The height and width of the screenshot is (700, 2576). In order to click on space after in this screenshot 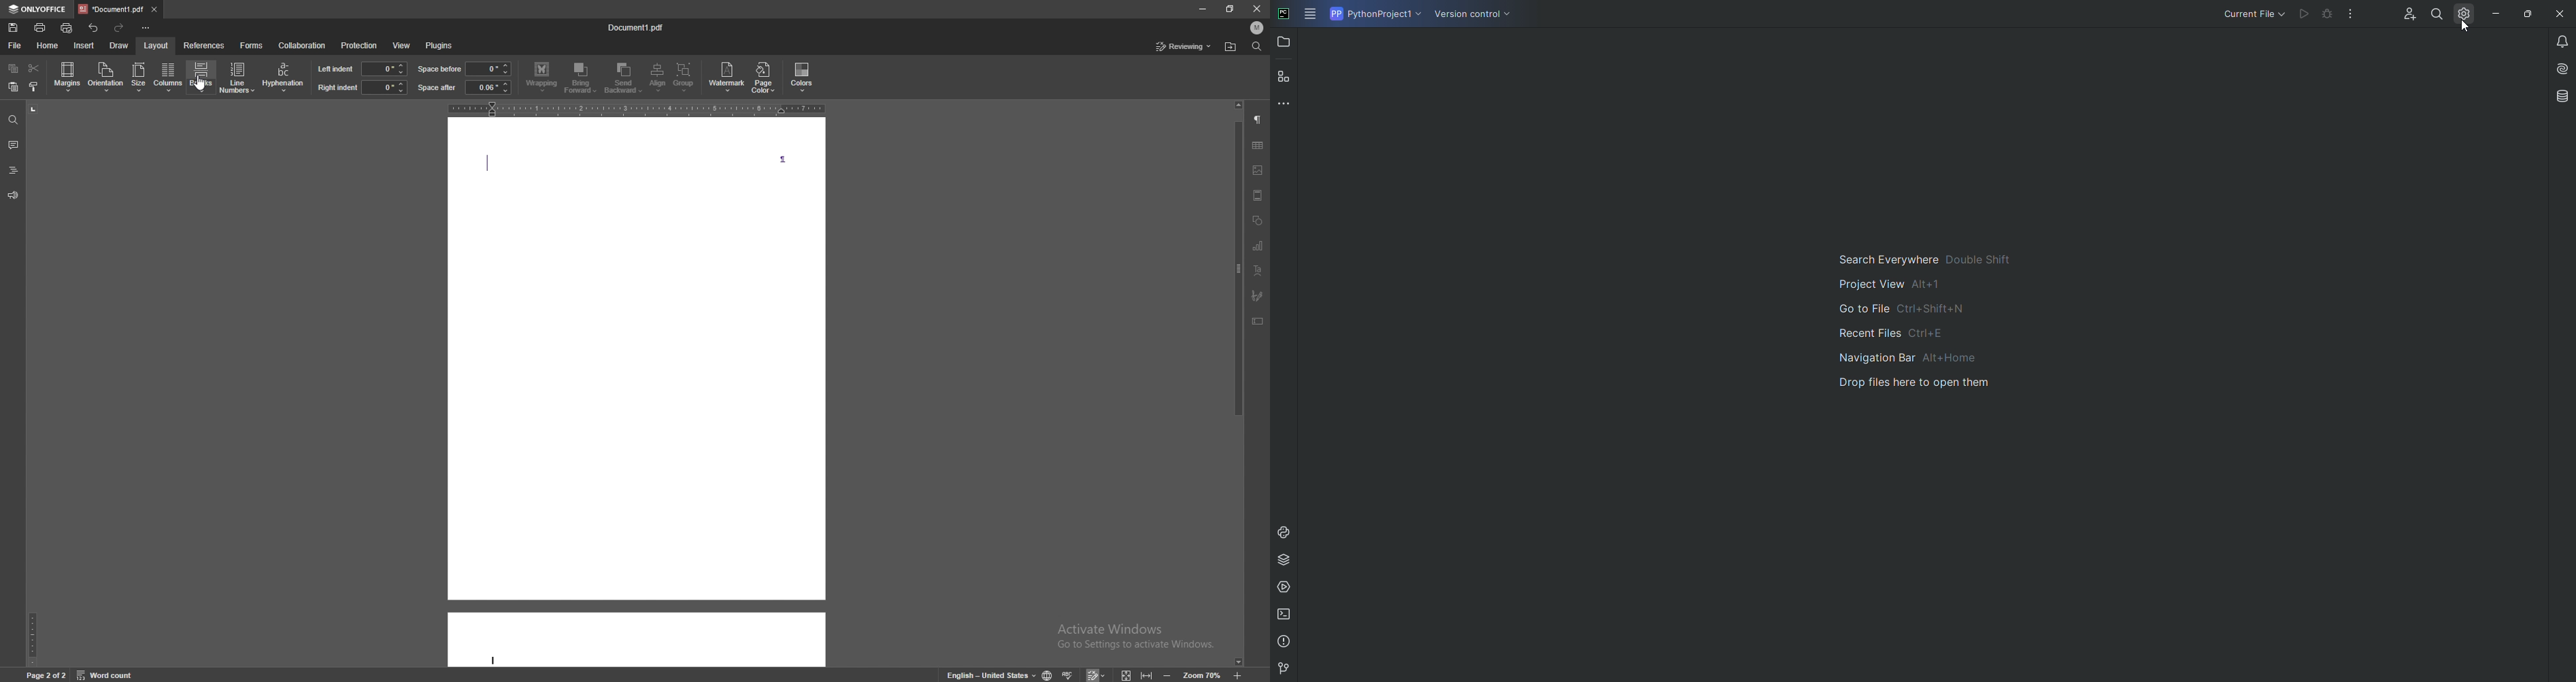, I will do `click(437, 87)`.